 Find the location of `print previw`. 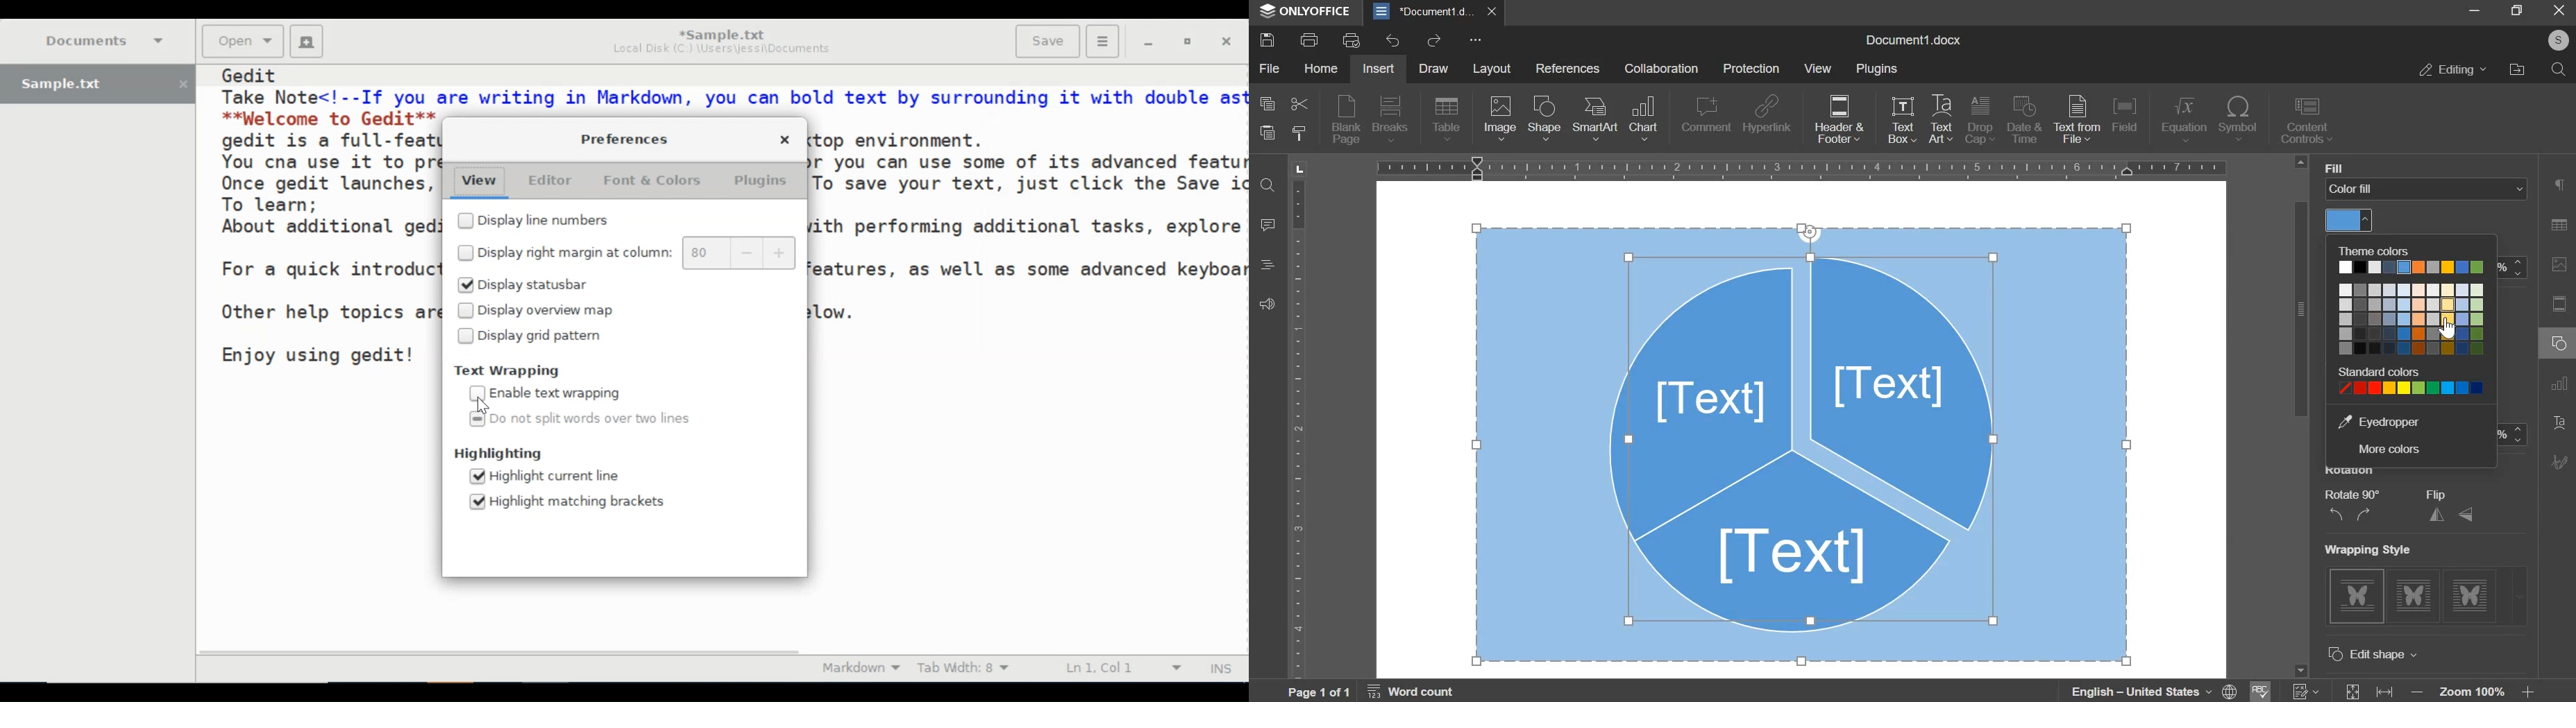

print previw is located at coordinates (1352, 40).